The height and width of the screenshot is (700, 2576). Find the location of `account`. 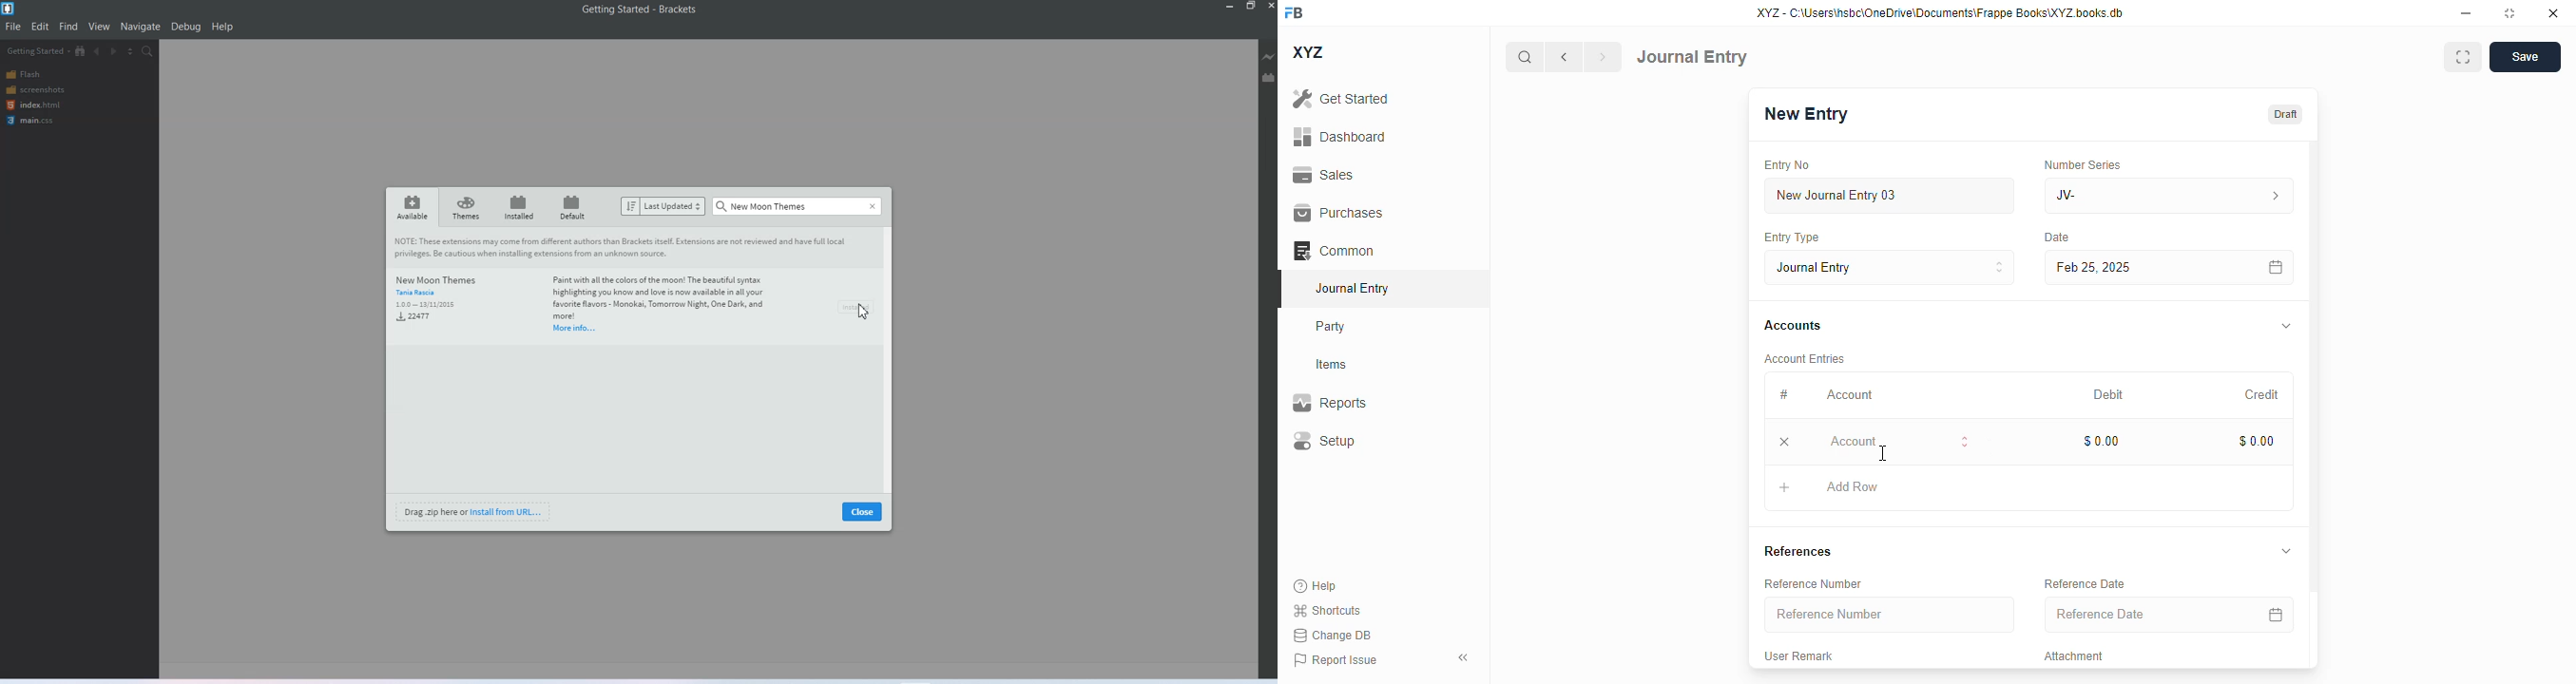

account is located at coordinates (1898, 440).